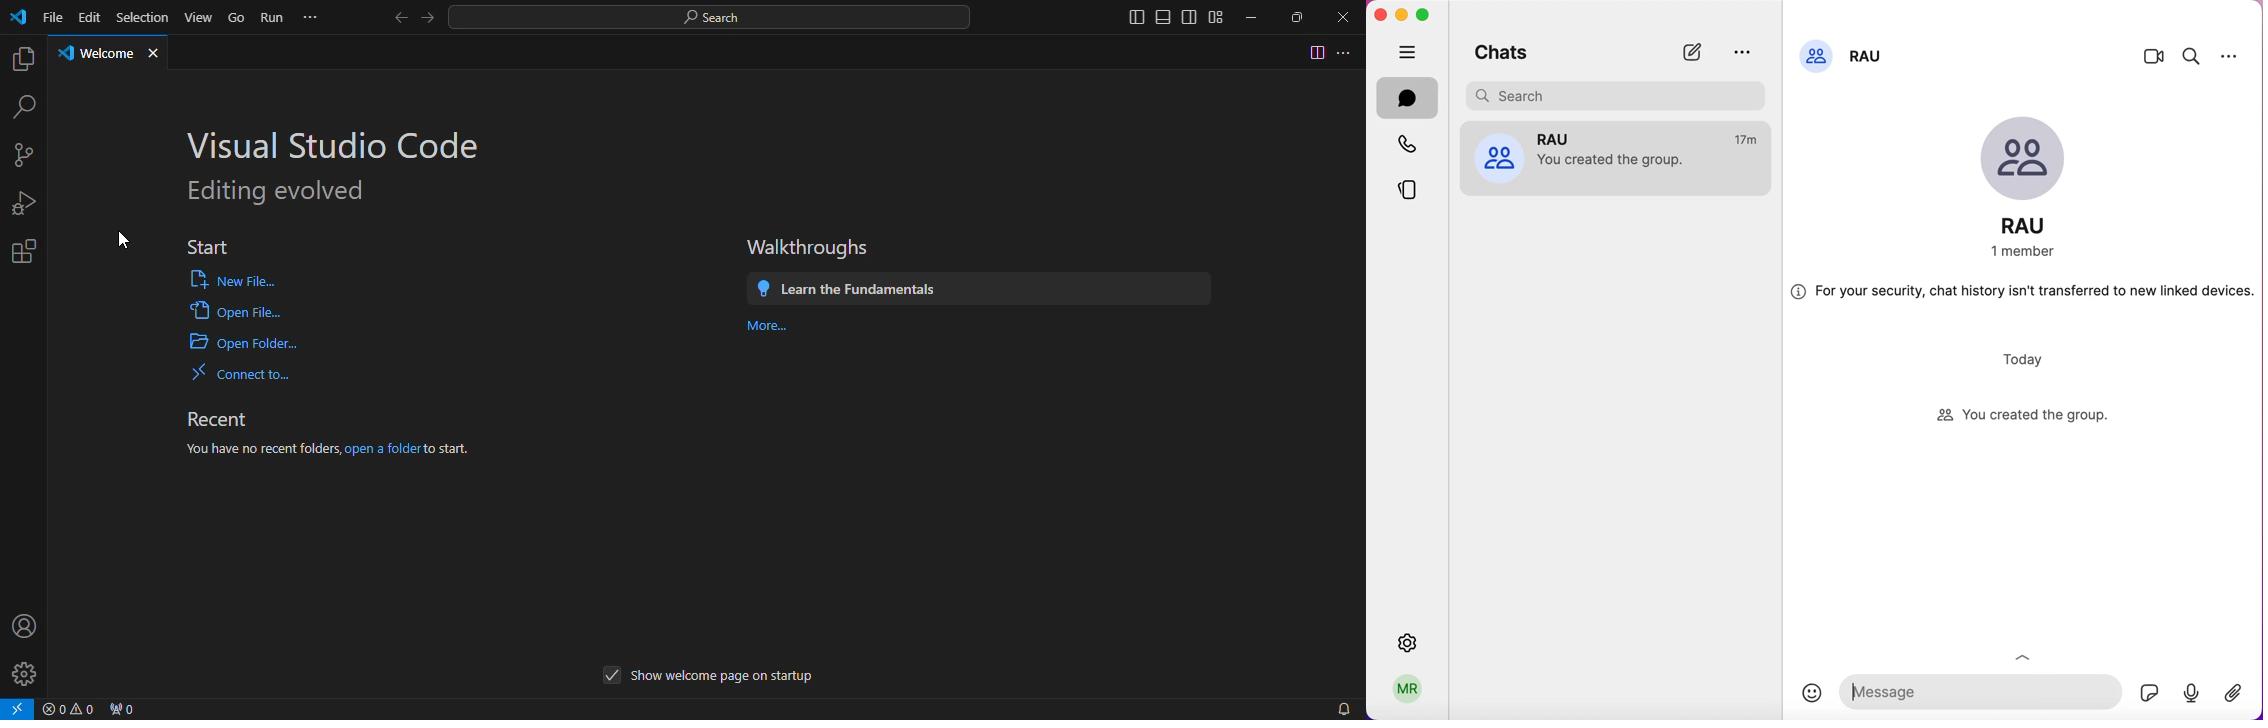 The width and height of the screenshot is (2268, 728). What do you see at coordinates (238, 370) in the screenshot?
I see `Connect to` at bounding box center [238, 370].